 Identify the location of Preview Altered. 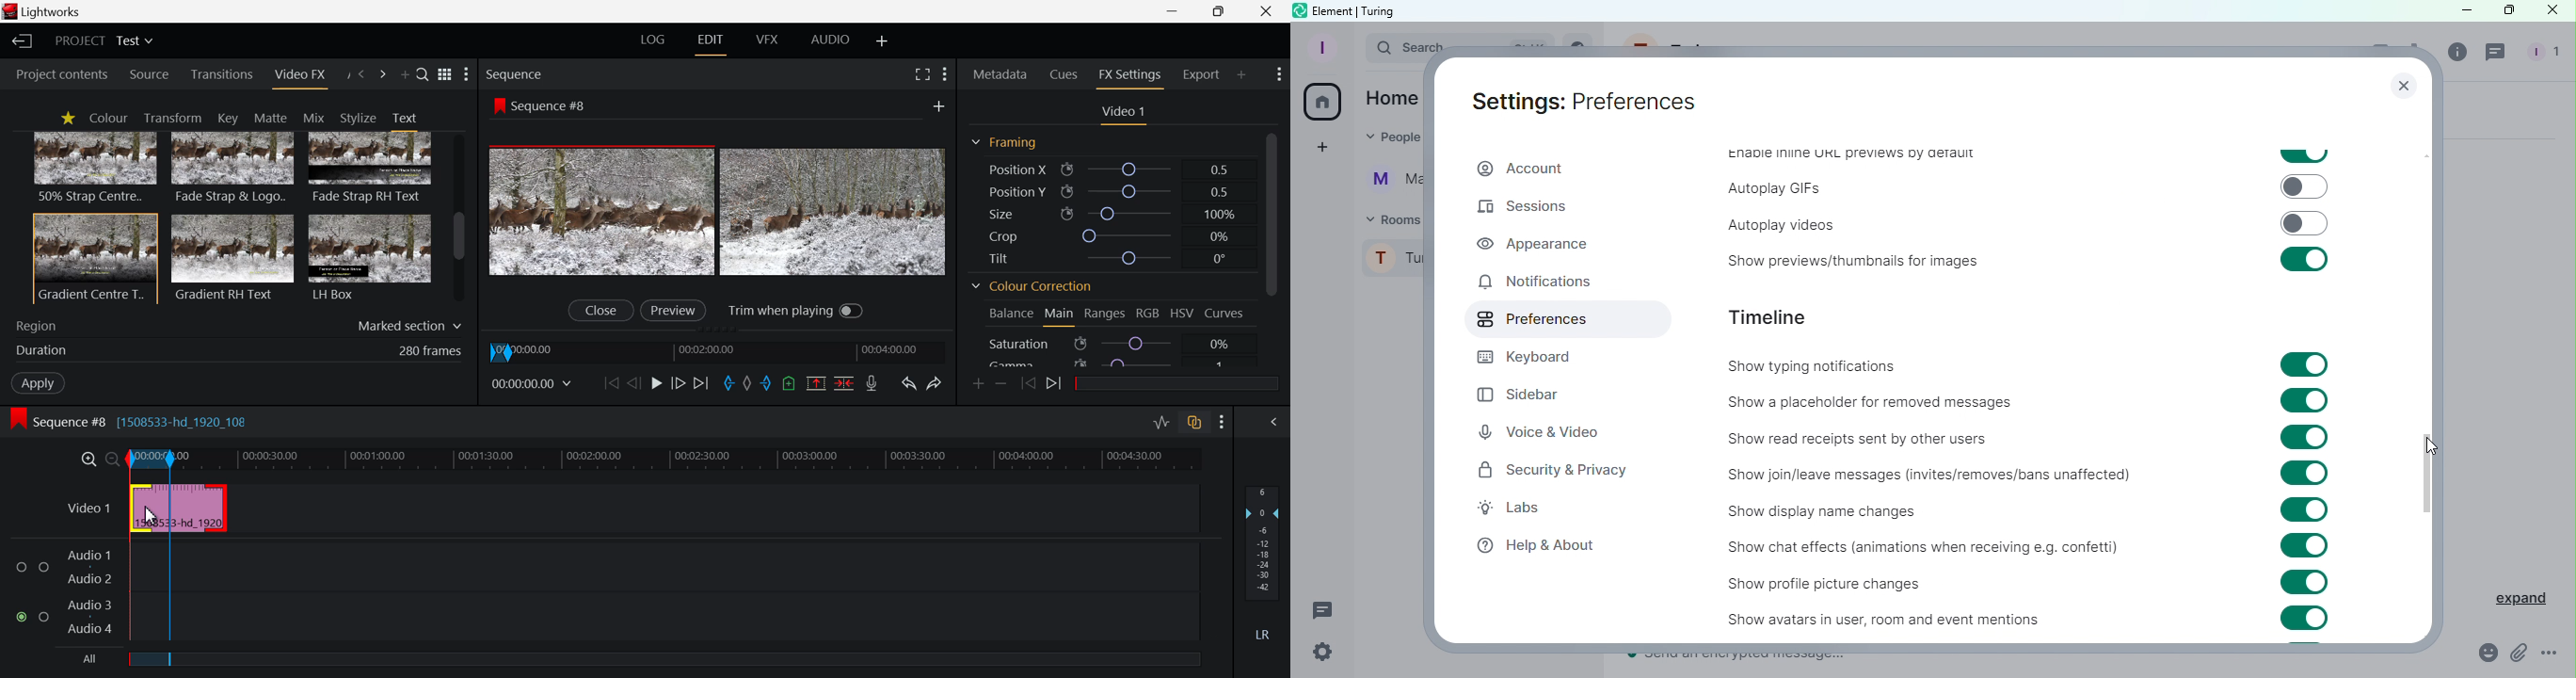
(719, 212).